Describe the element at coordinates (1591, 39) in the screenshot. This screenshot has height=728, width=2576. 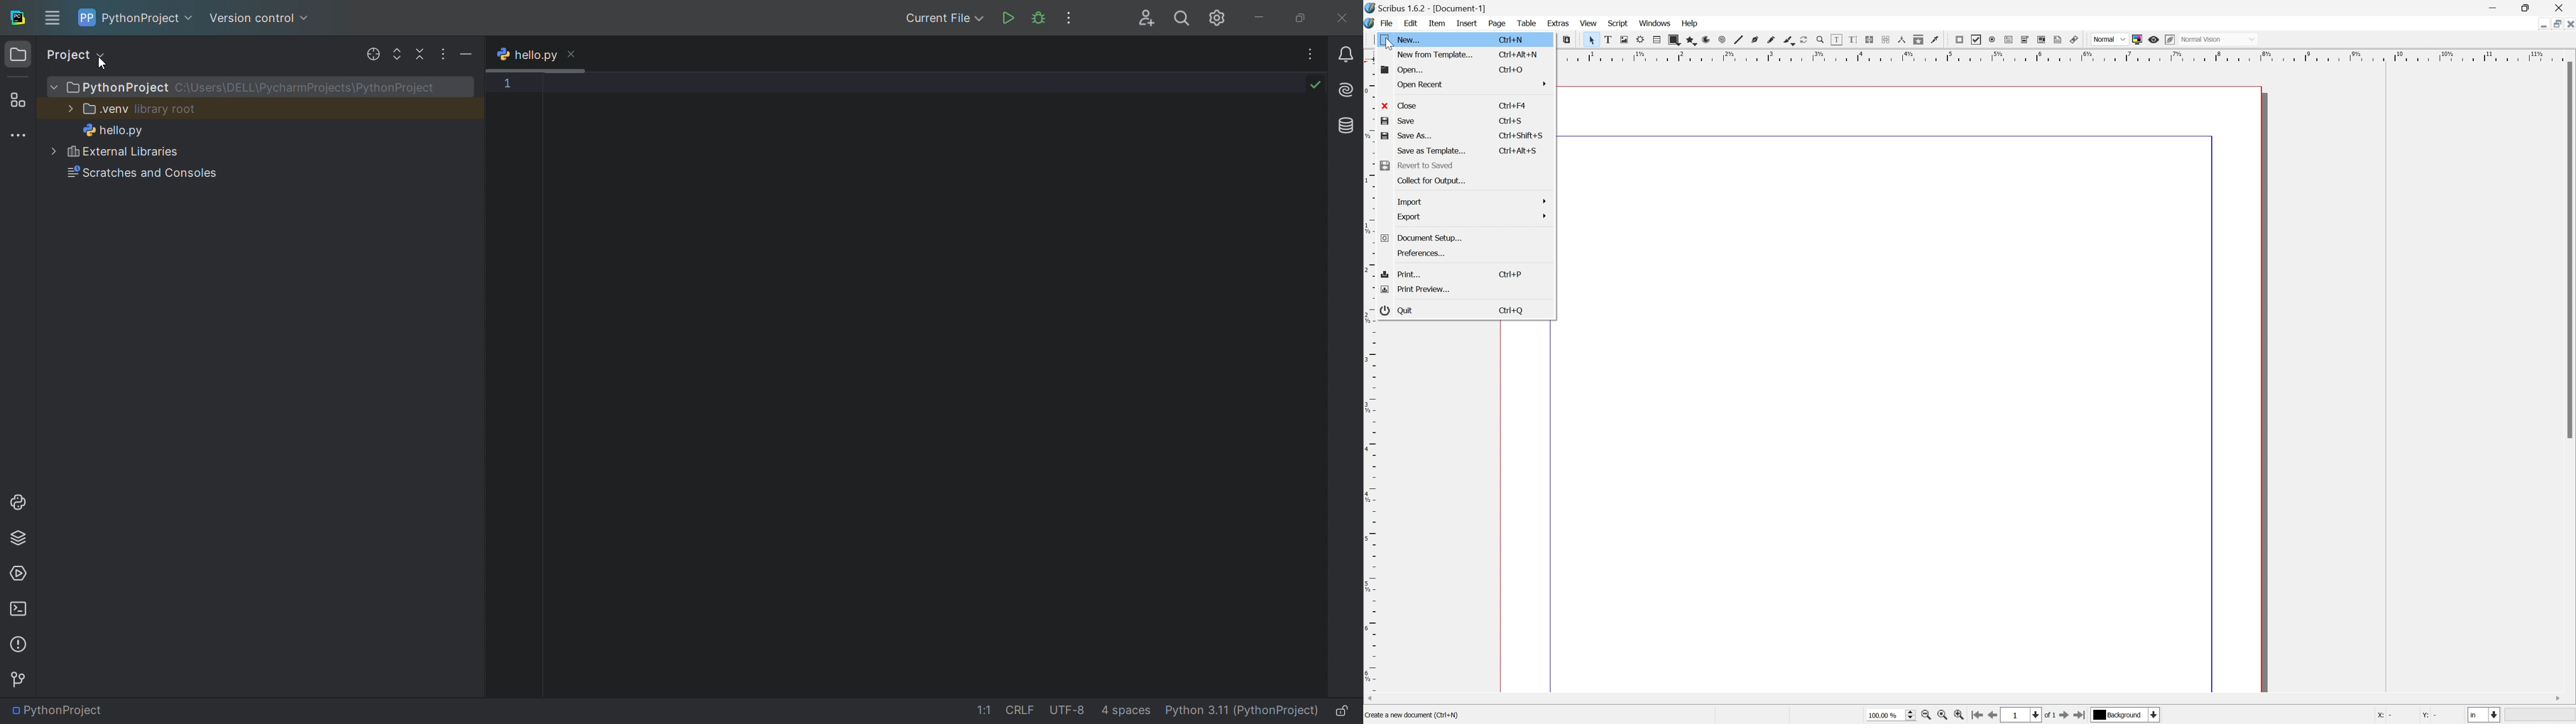
I see `Select item` at that location.